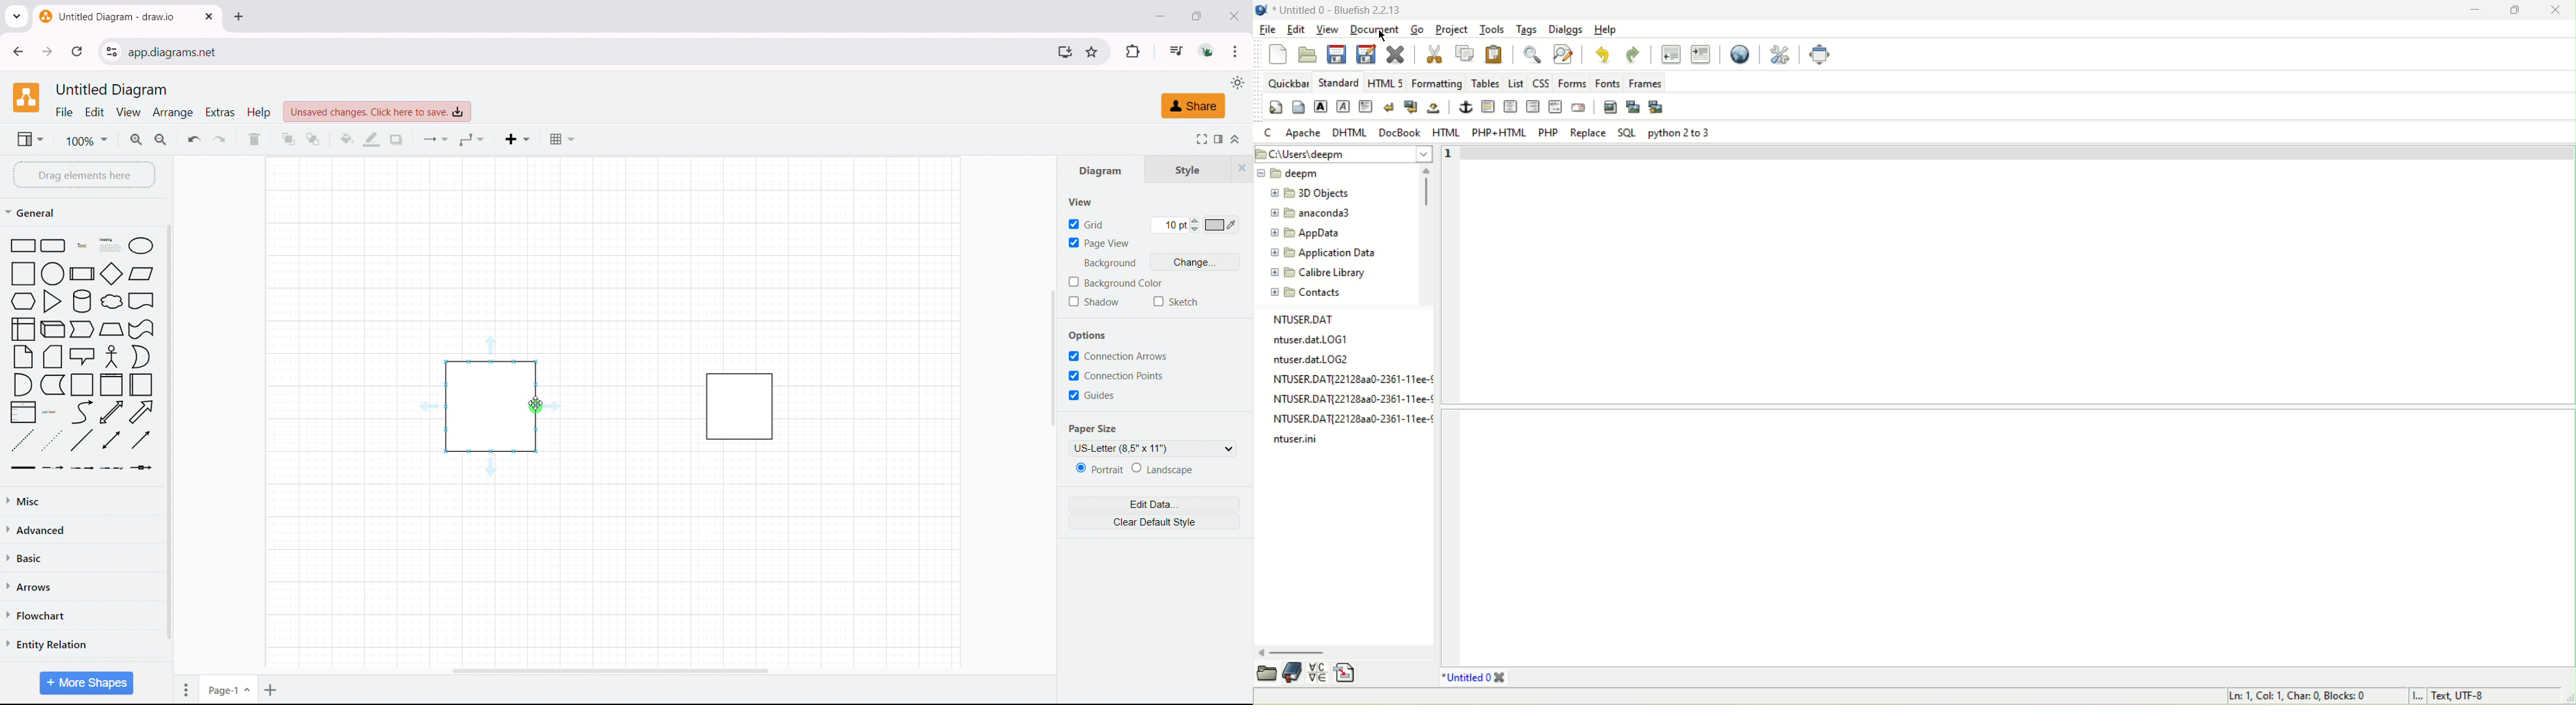 The width and height of the screenshot is (2576, 728). I want to click on customize and control, so click(1236, 51).